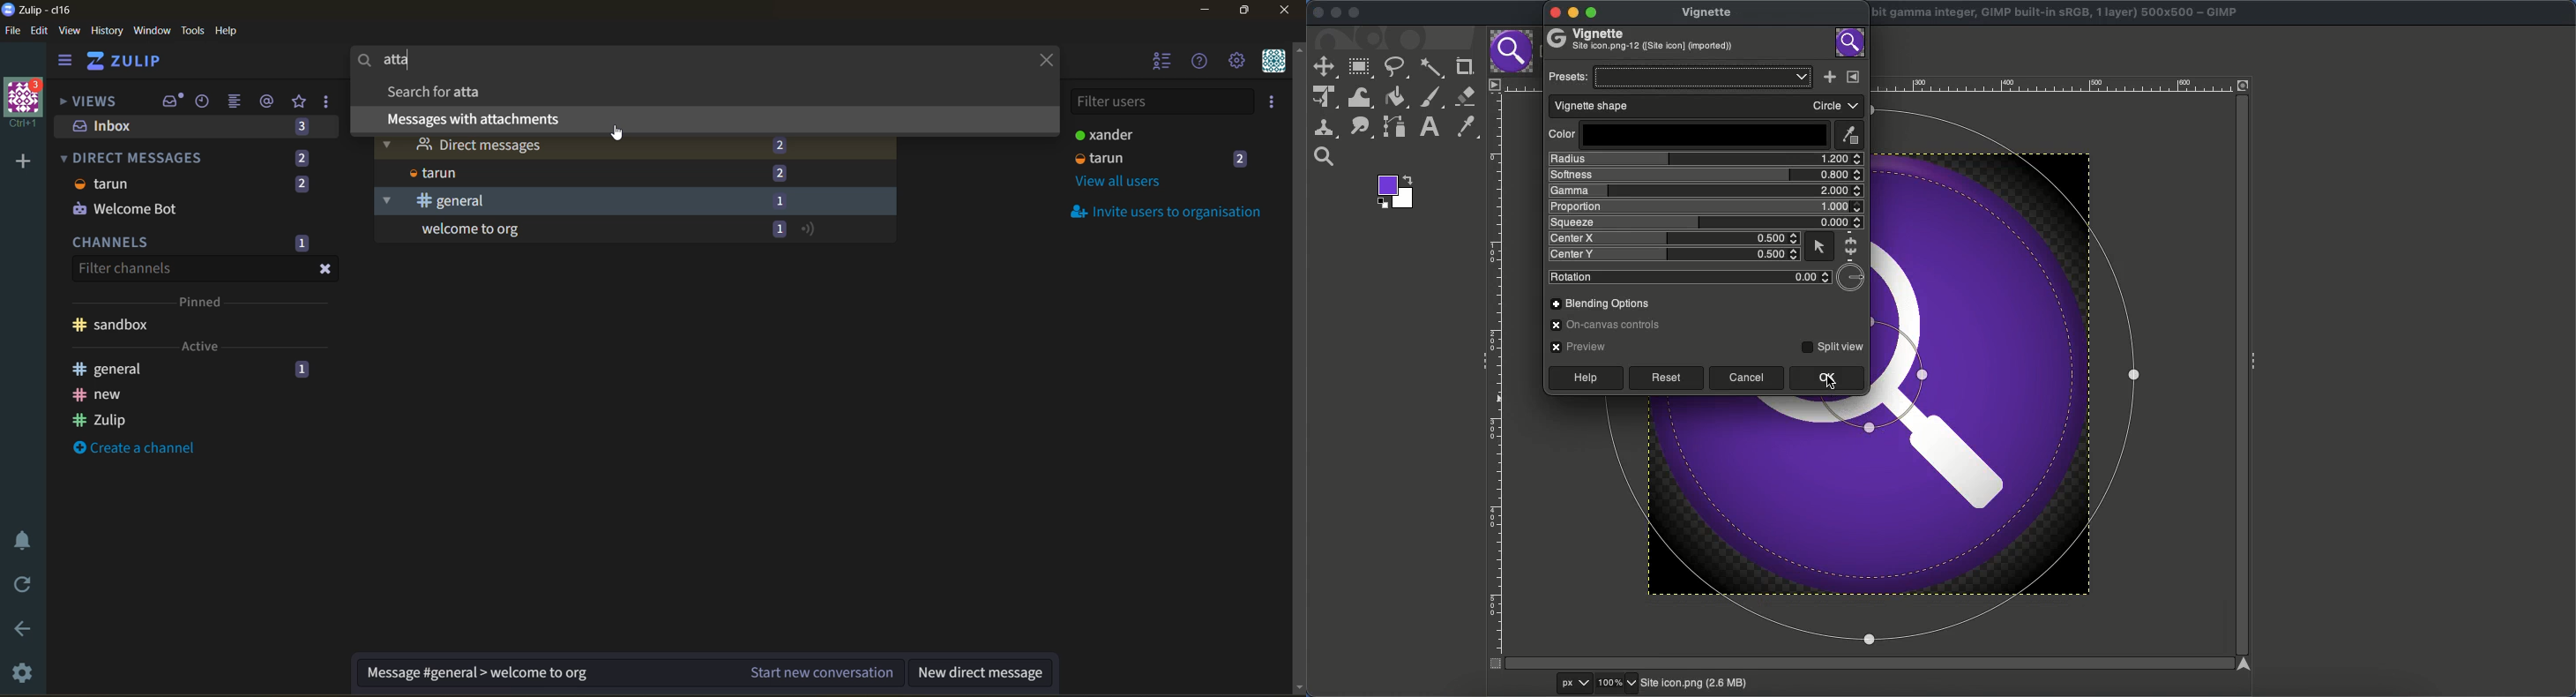 This screenshot has width=2576, height=700. Describe the element at coordinates (1396, 97) in the screenshot. I see `Fill color` at that location.